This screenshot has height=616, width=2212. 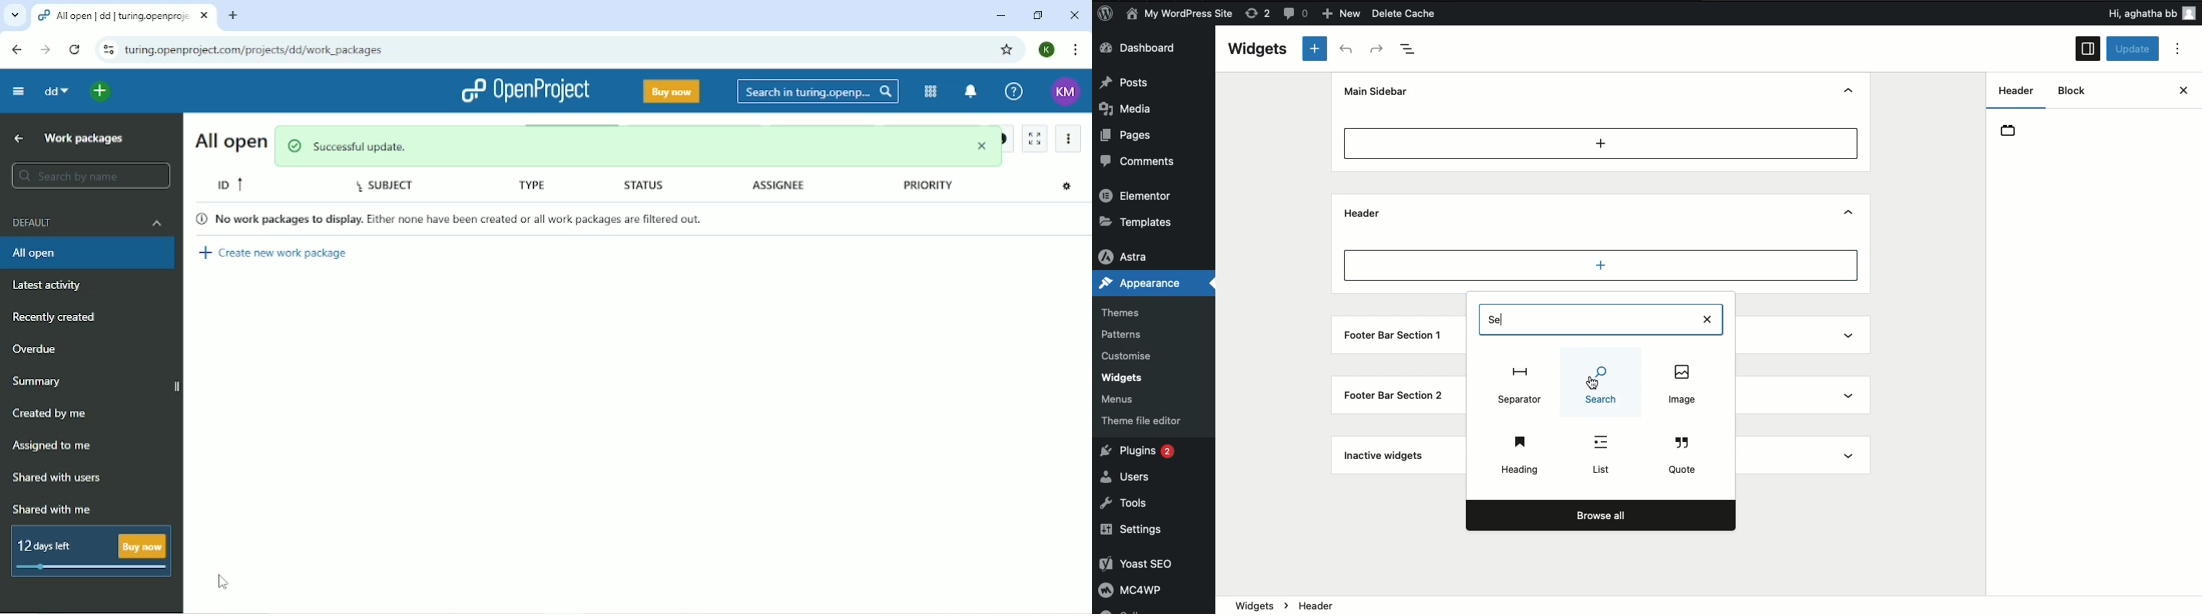 I want to click on Themes, so click(x=1129, y=309).